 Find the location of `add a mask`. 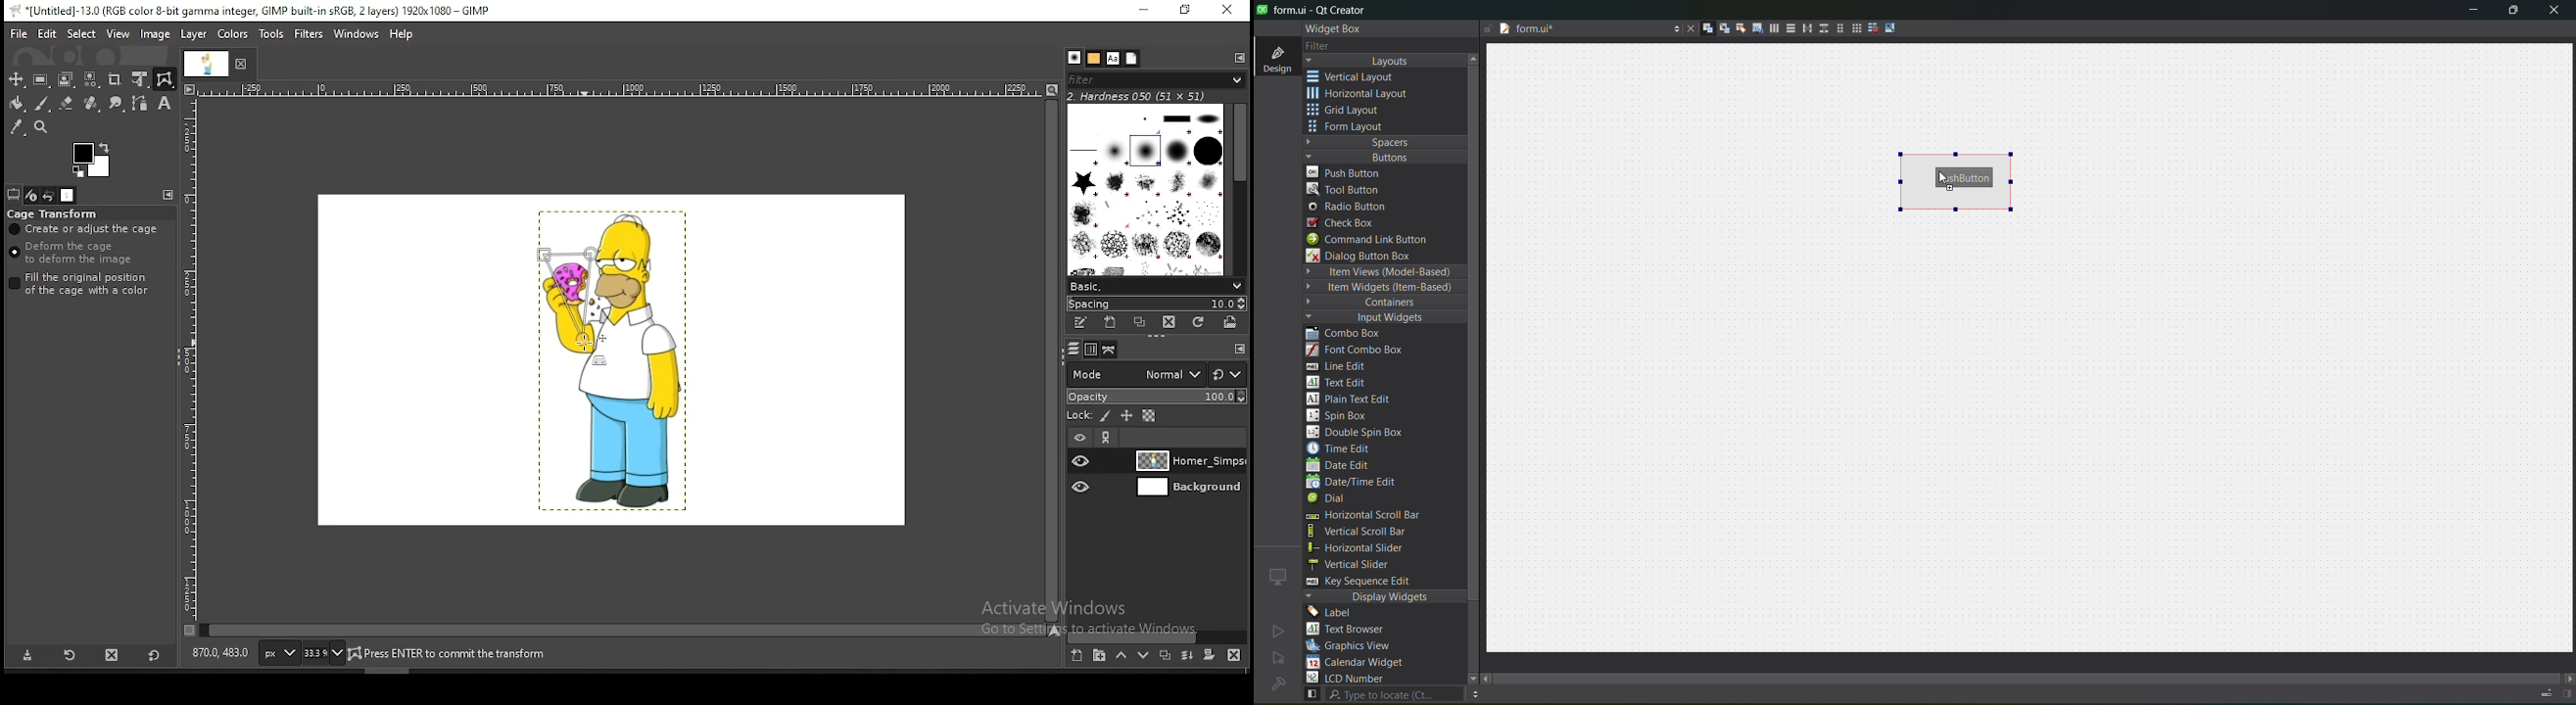

add a mask is located at coordinates (1207, 655).